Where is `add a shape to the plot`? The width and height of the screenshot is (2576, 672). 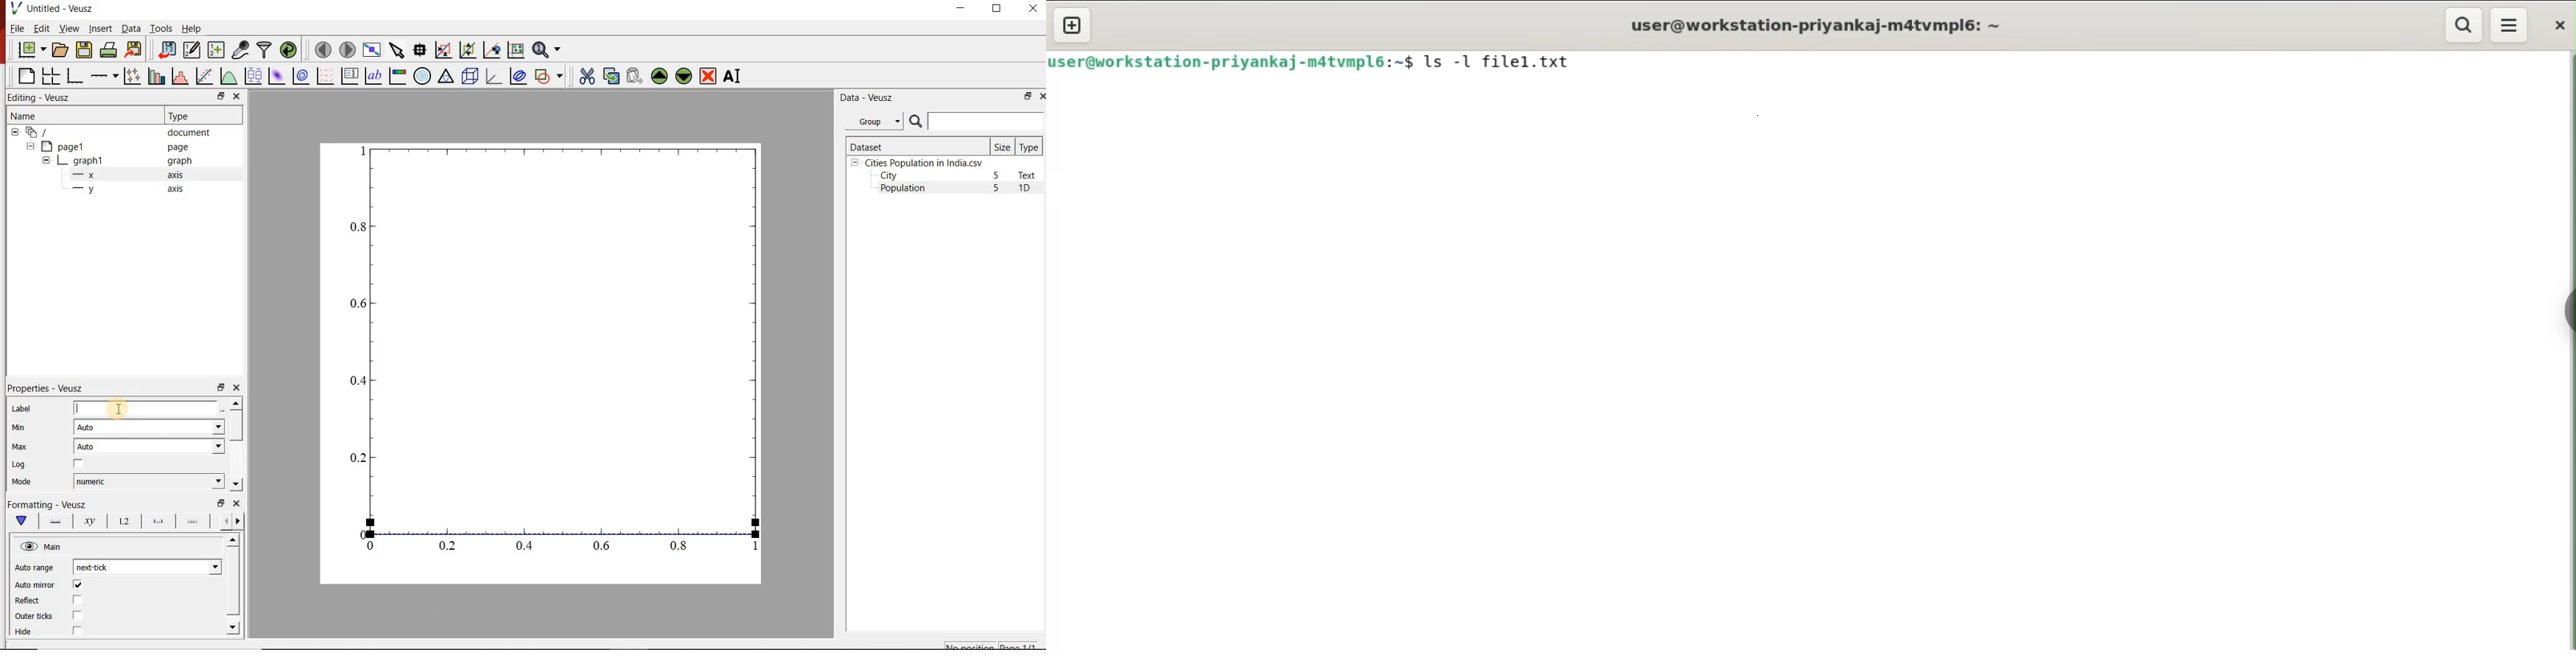 add a shape to the plot is located at coordinates (549, 75).